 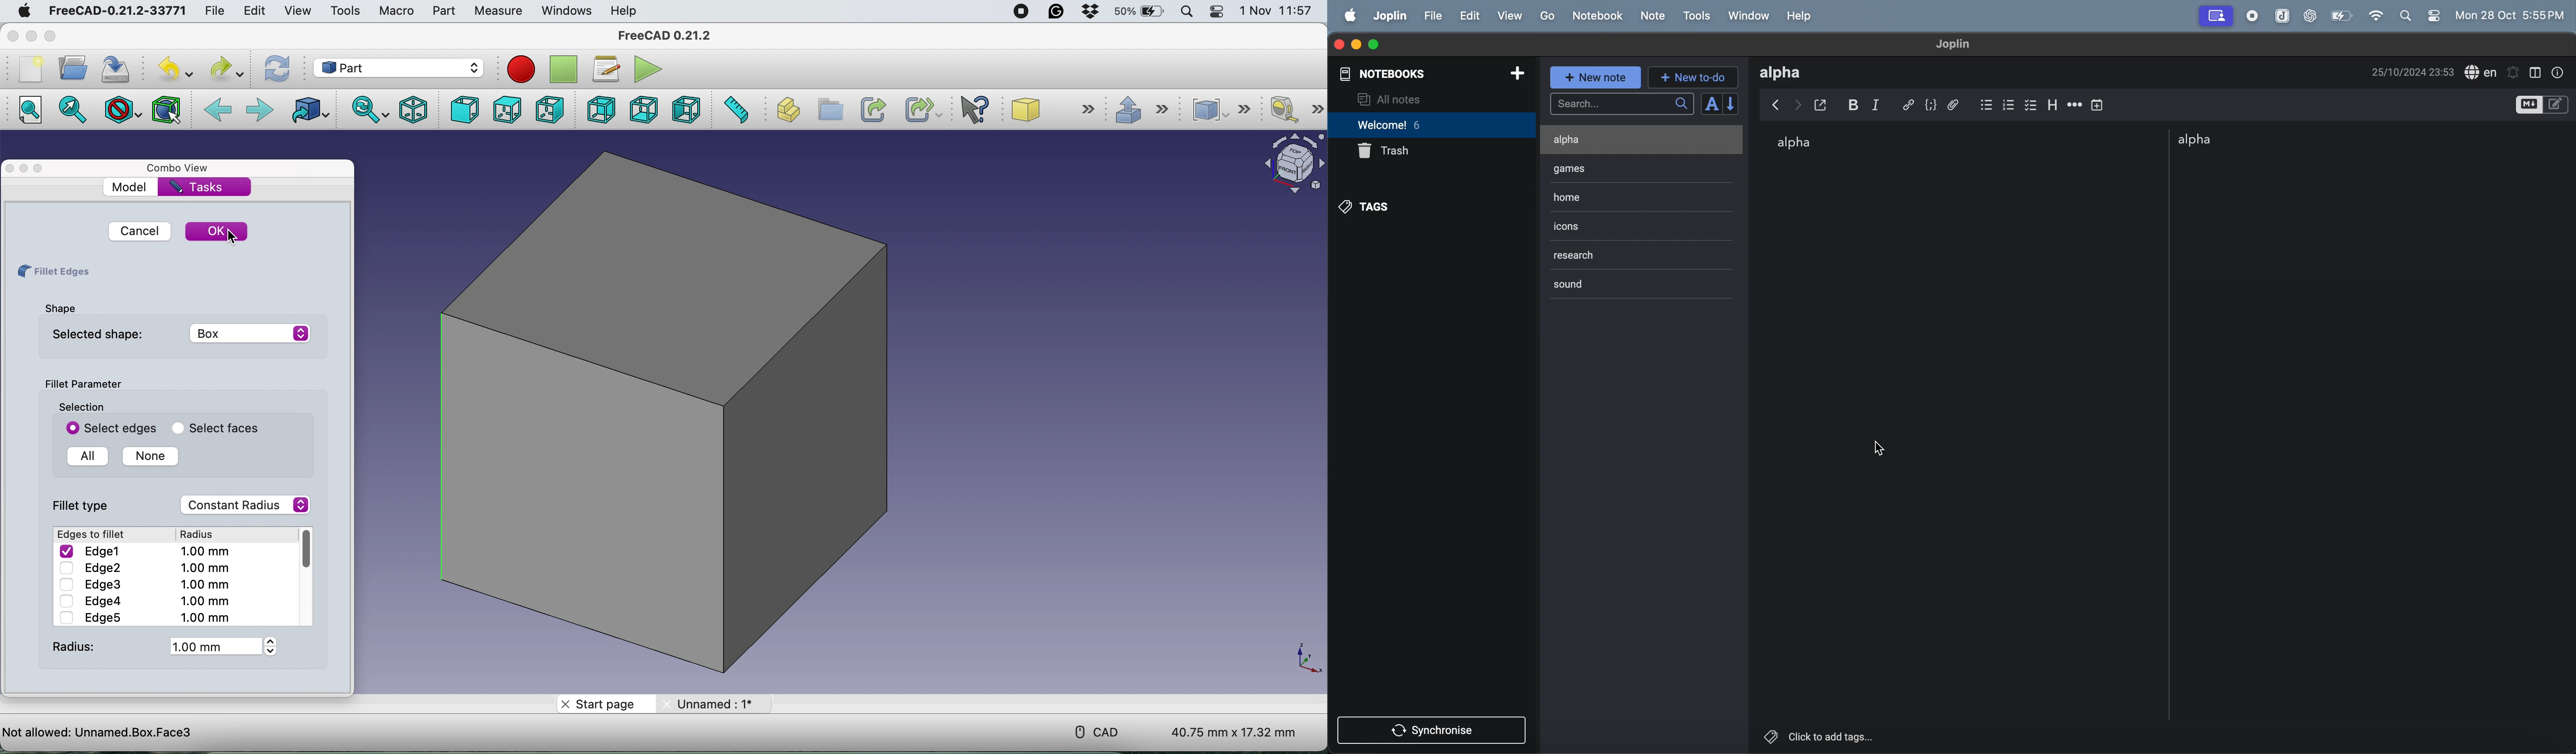 I want to click on note, so click(x=1653, y=17).